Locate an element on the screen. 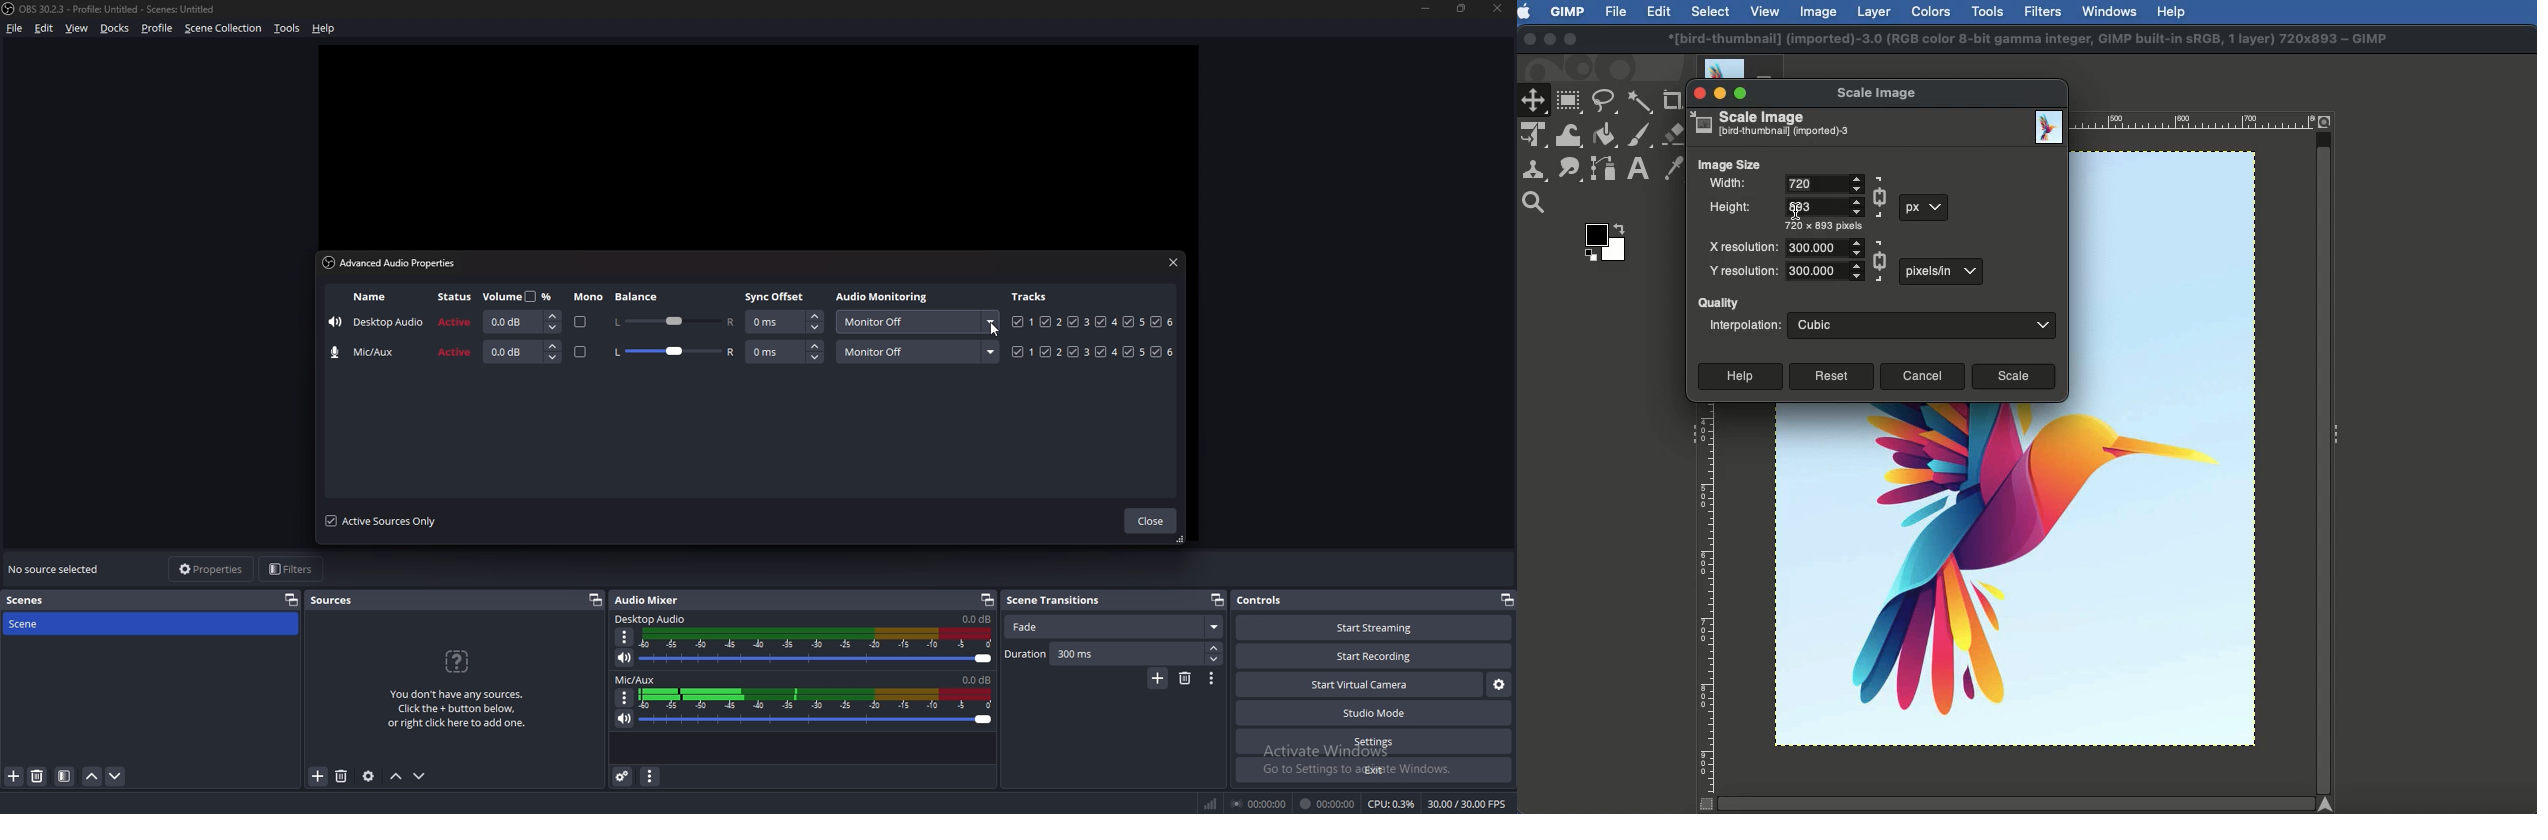  pop out is located at coordinates (292, 600).